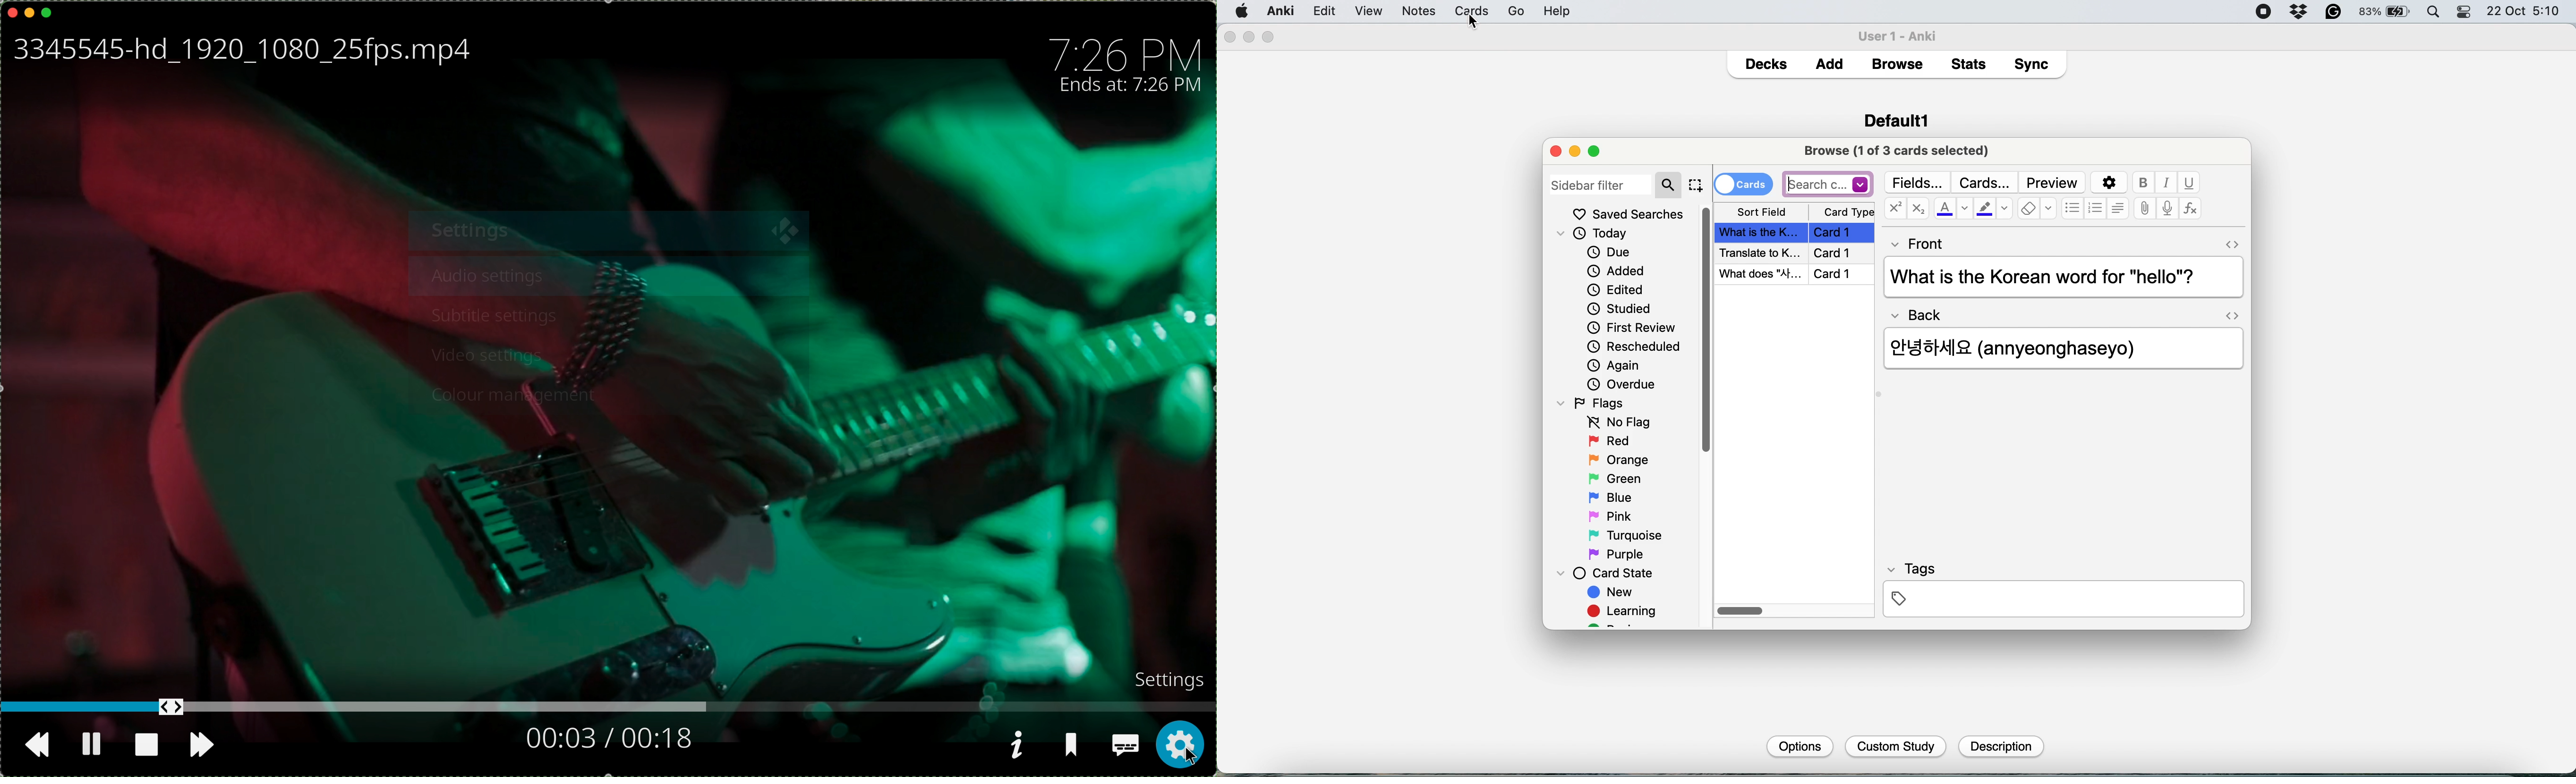 This screenshot has width=2576, height=784. What do you see at coordinates (1618, 555) in the screenshot?
I see `purple` at bounding box center [1618, 555].